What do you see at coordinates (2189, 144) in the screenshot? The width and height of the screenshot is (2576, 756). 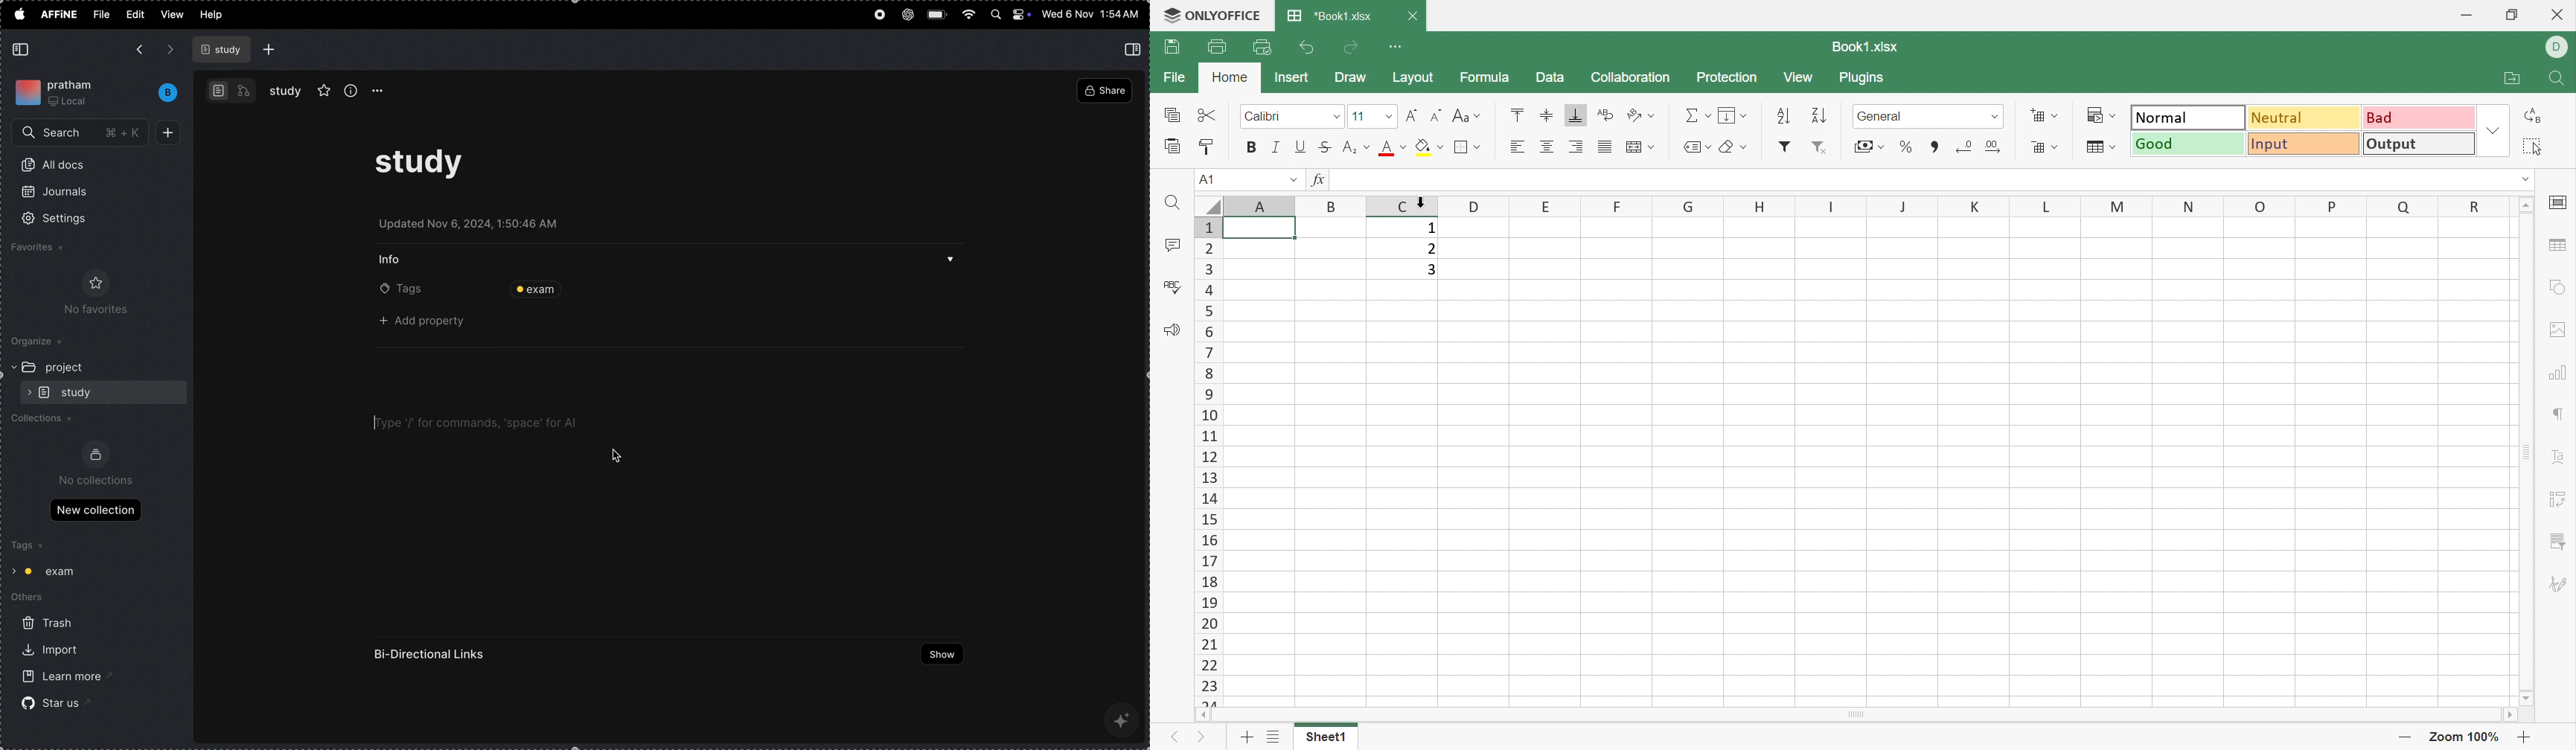 I see `Good` at bounding box center [2189, 144].